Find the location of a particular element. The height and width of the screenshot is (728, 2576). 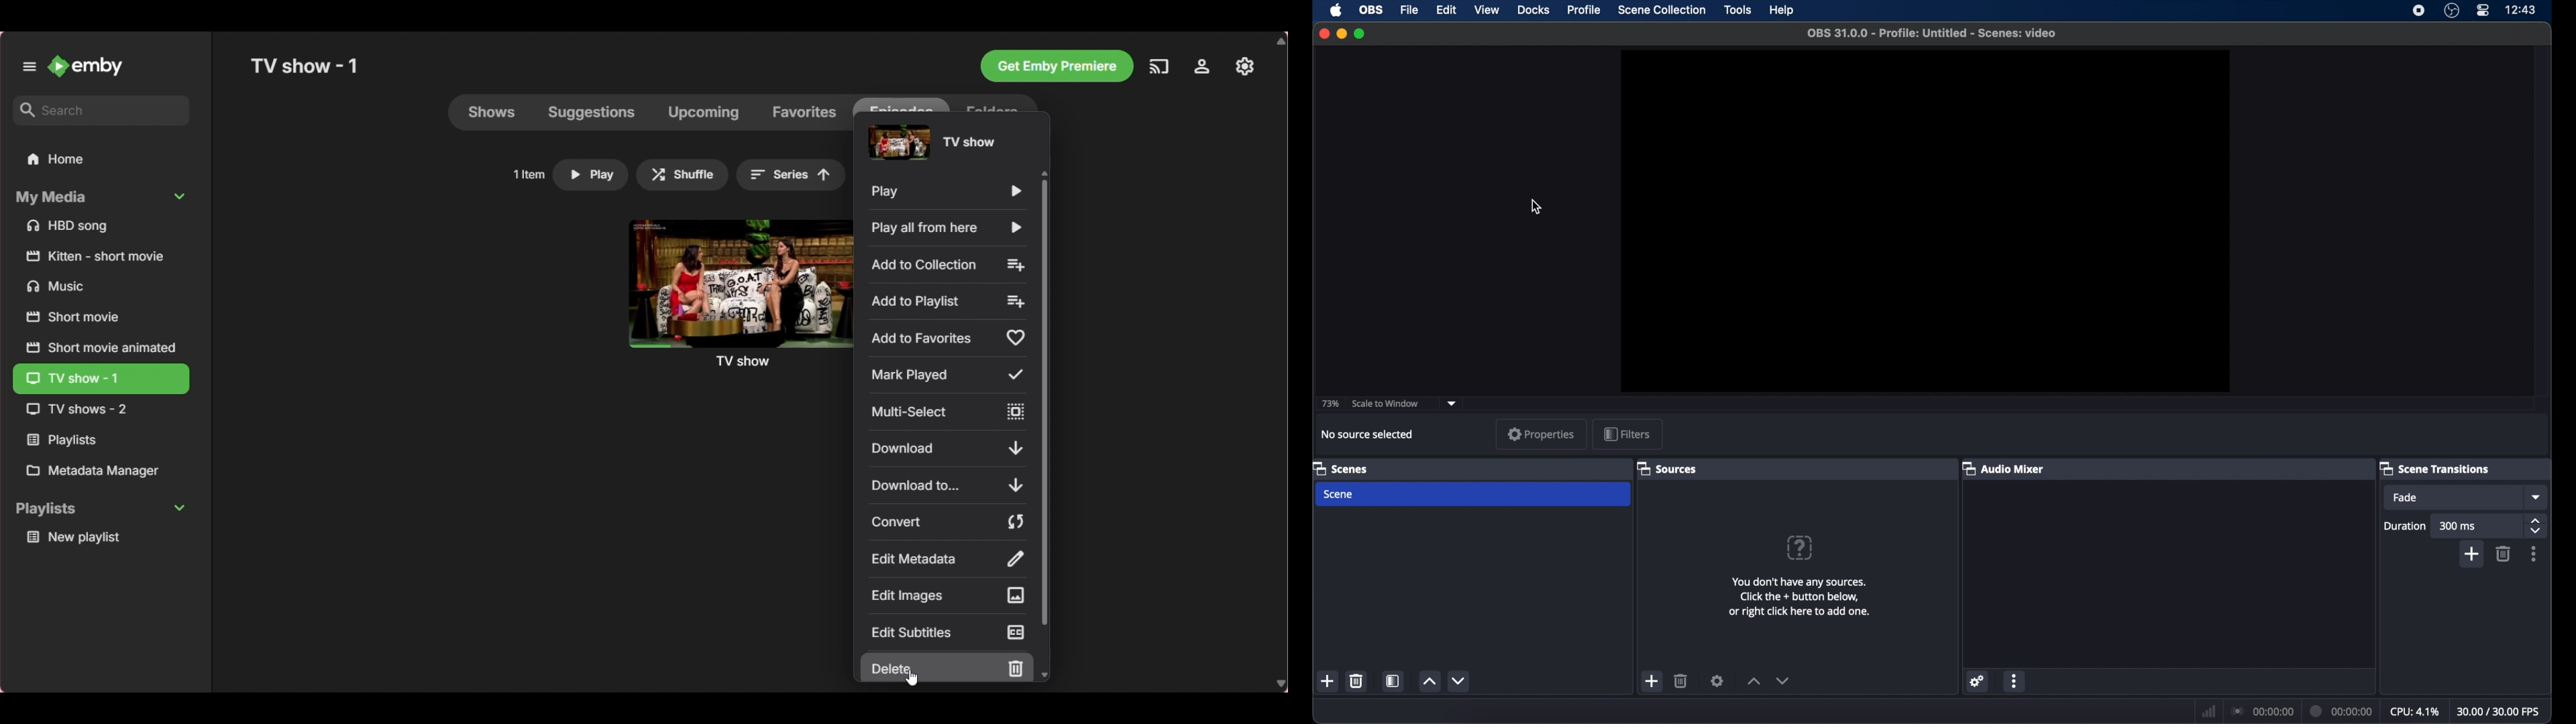

edit is located at coordinates (1446, 10).